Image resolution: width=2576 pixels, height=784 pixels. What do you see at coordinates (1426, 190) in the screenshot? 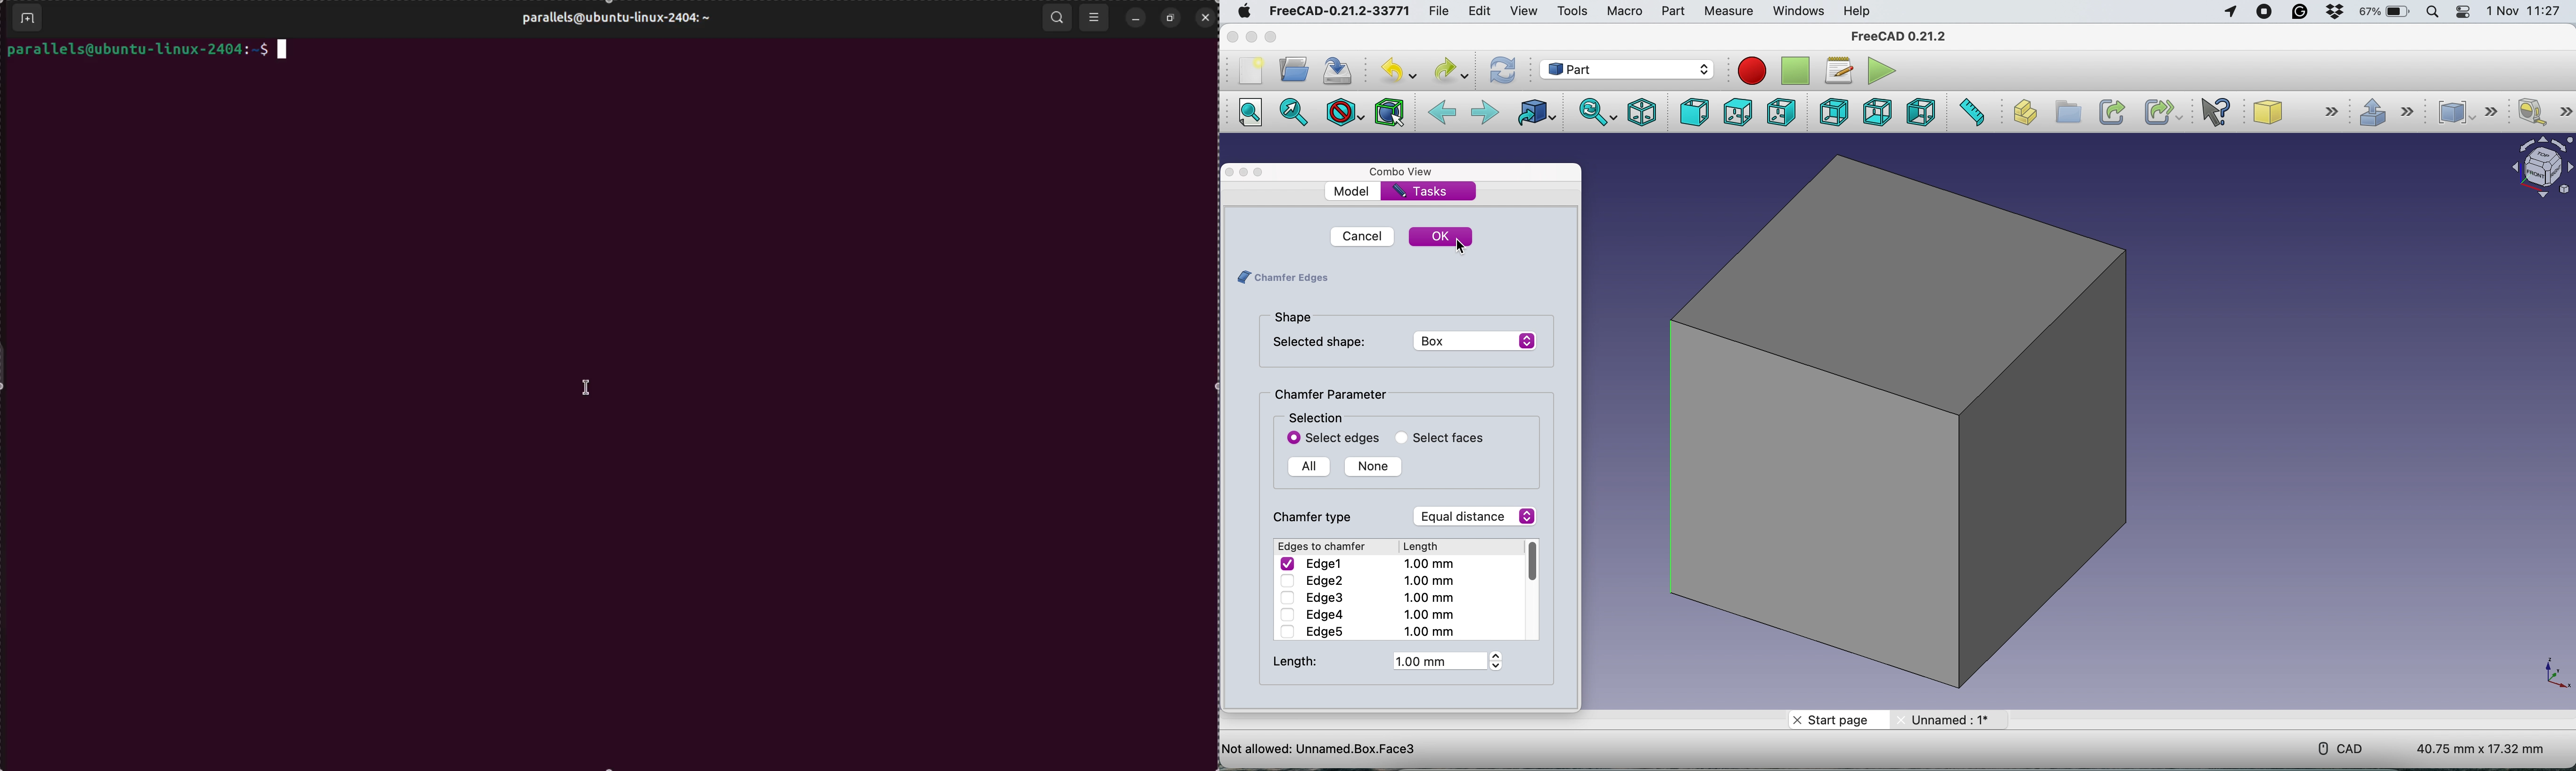
I see `tasks` at bounding box center [1426, 190].